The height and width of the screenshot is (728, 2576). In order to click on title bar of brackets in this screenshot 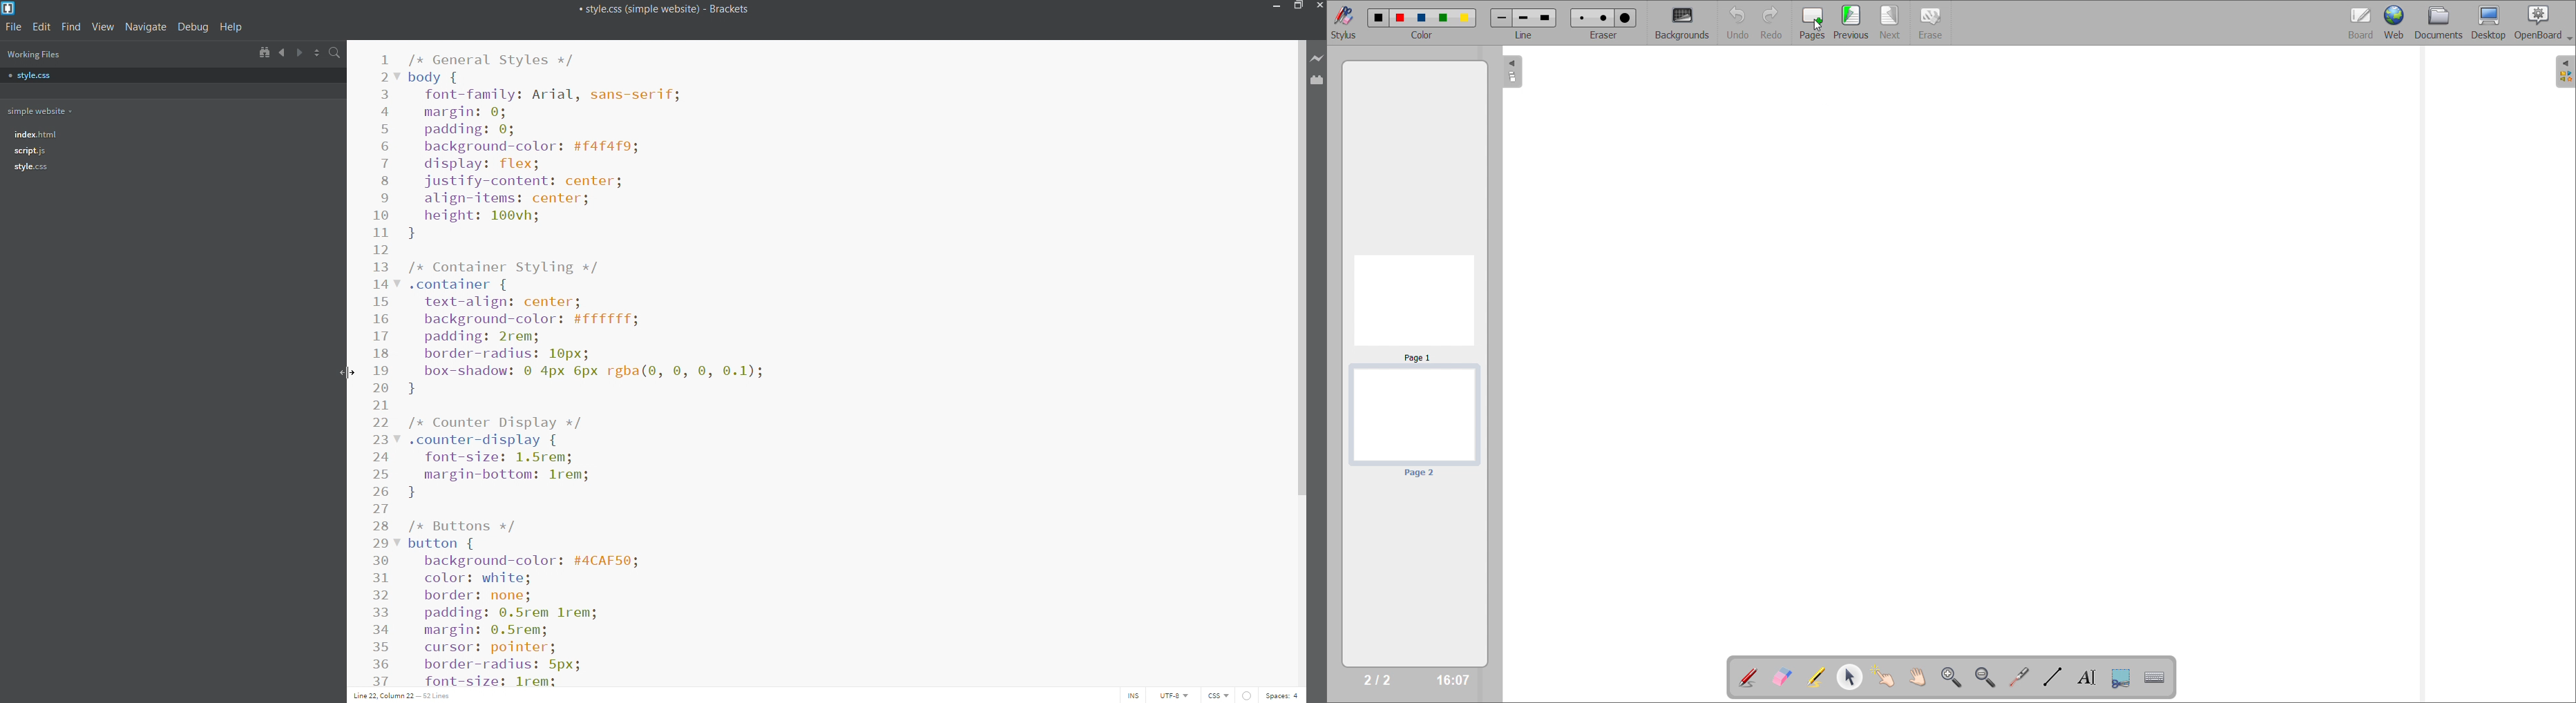, I will do `click(663, 8)`.